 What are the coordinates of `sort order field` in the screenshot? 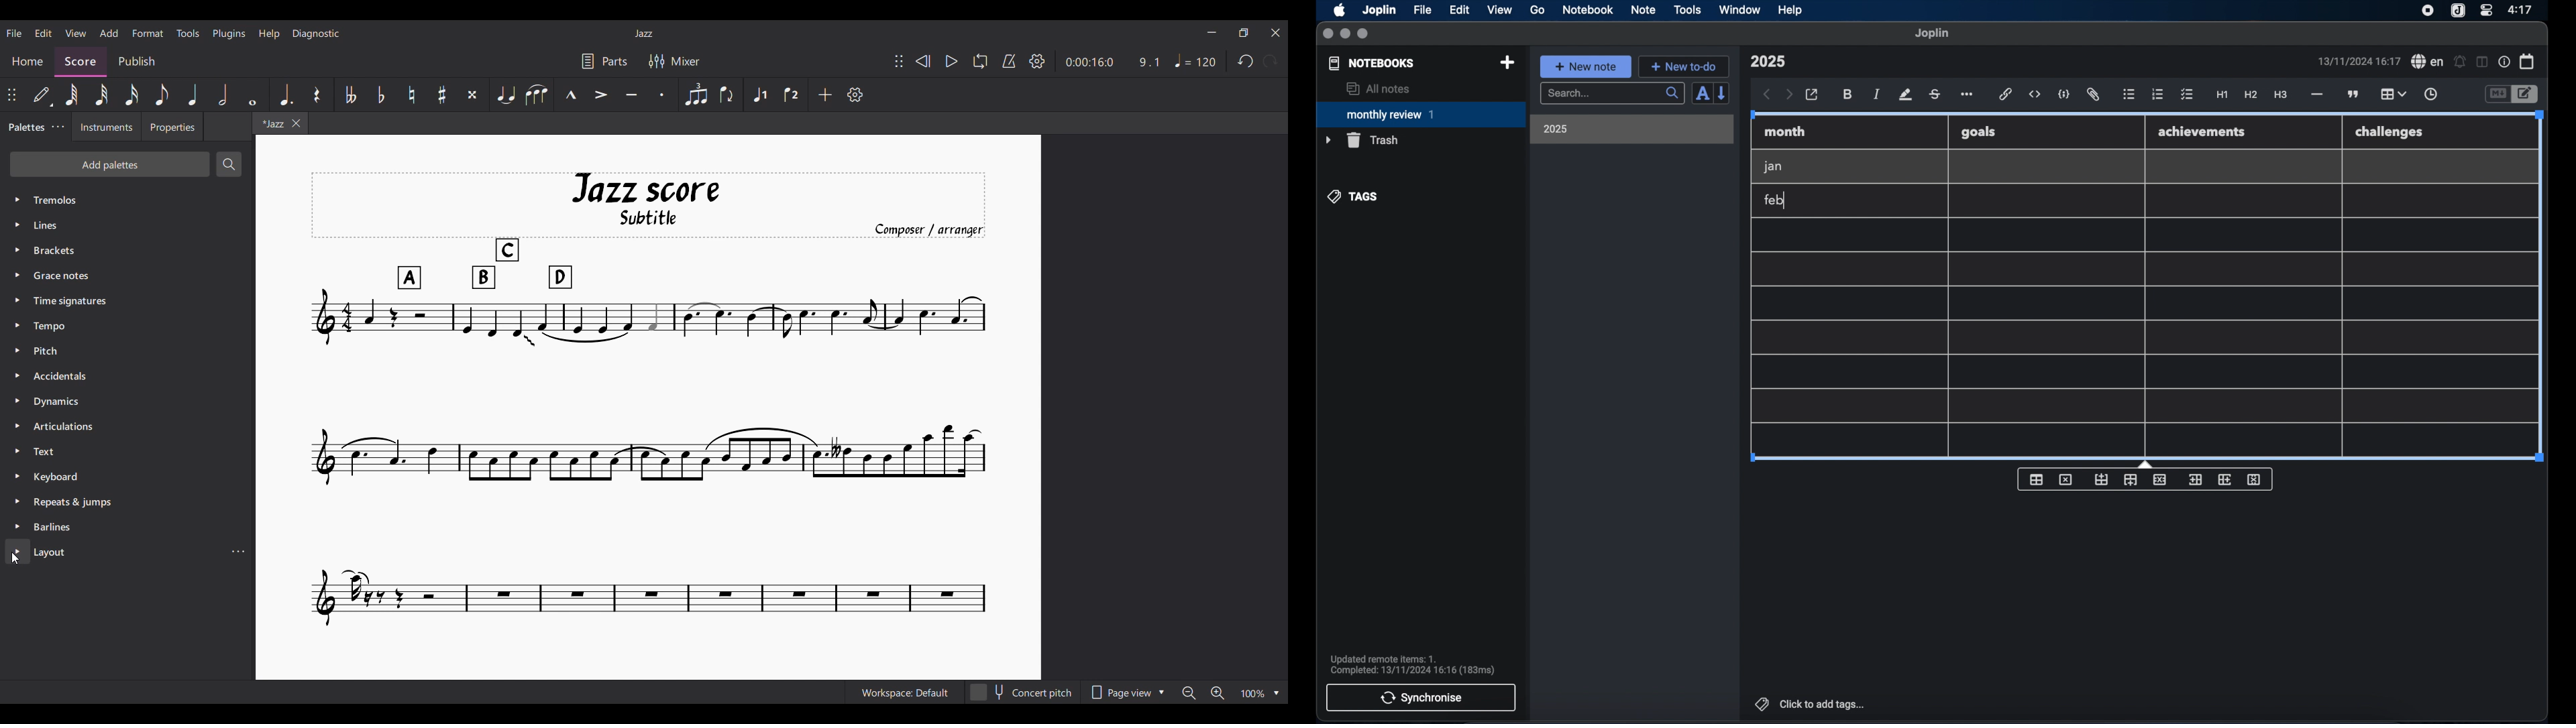 It's located at (1702, 94).